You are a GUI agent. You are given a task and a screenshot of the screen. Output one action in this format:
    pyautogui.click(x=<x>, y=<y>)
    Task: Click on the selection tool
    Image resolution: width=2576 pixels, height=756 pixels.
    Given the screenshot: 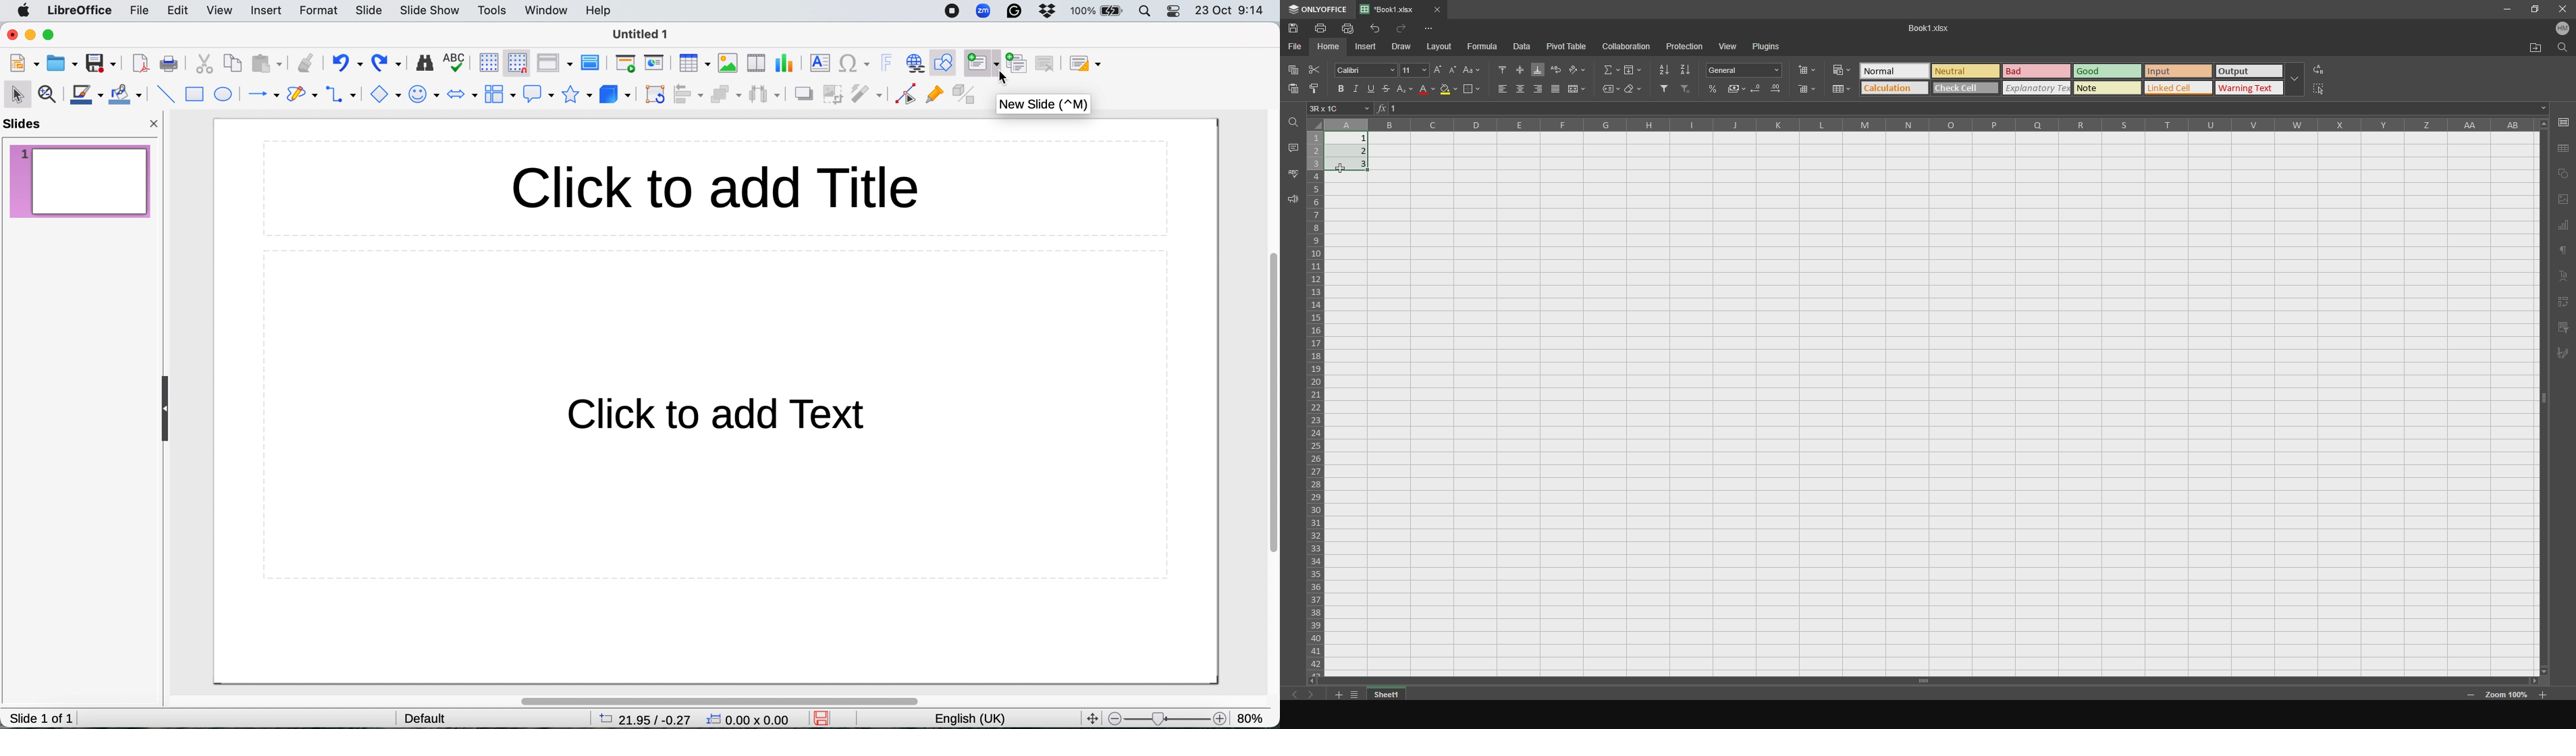 What is the action you would take?
    pyautogui.click(x=17, y=93)
    